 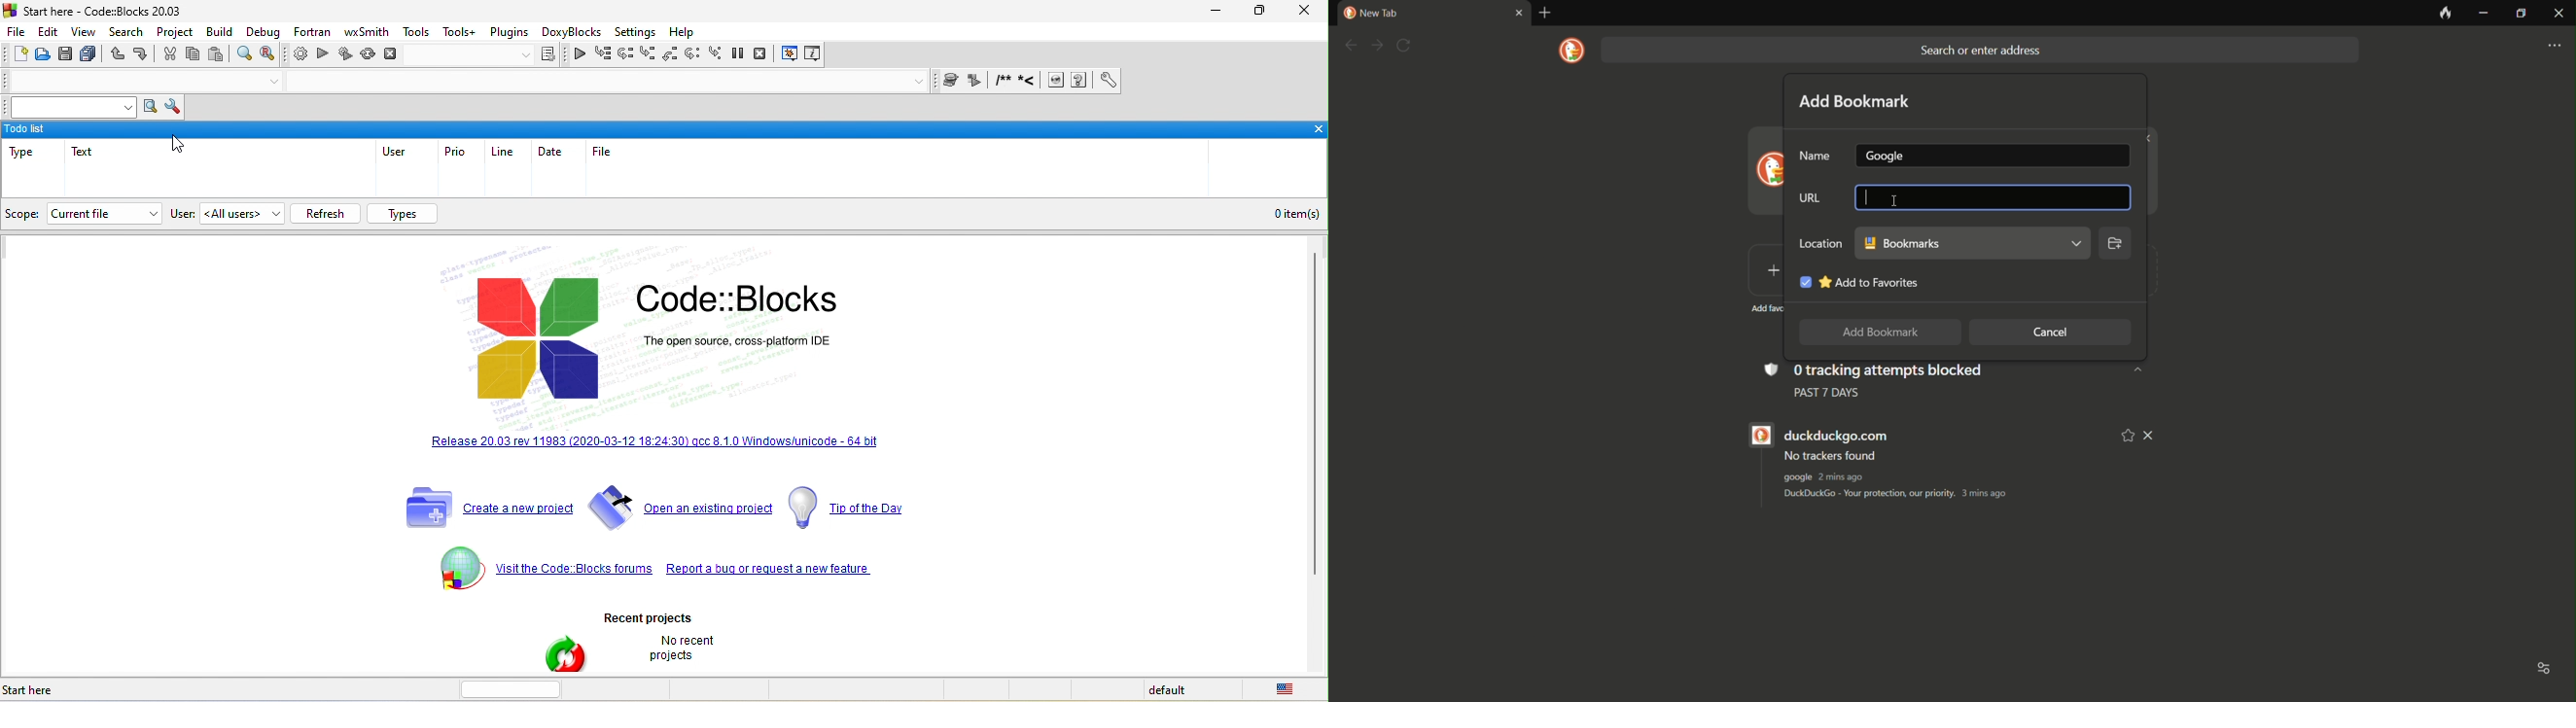 I want to click on vertical scroll bar, so click(x=1314, y=413).